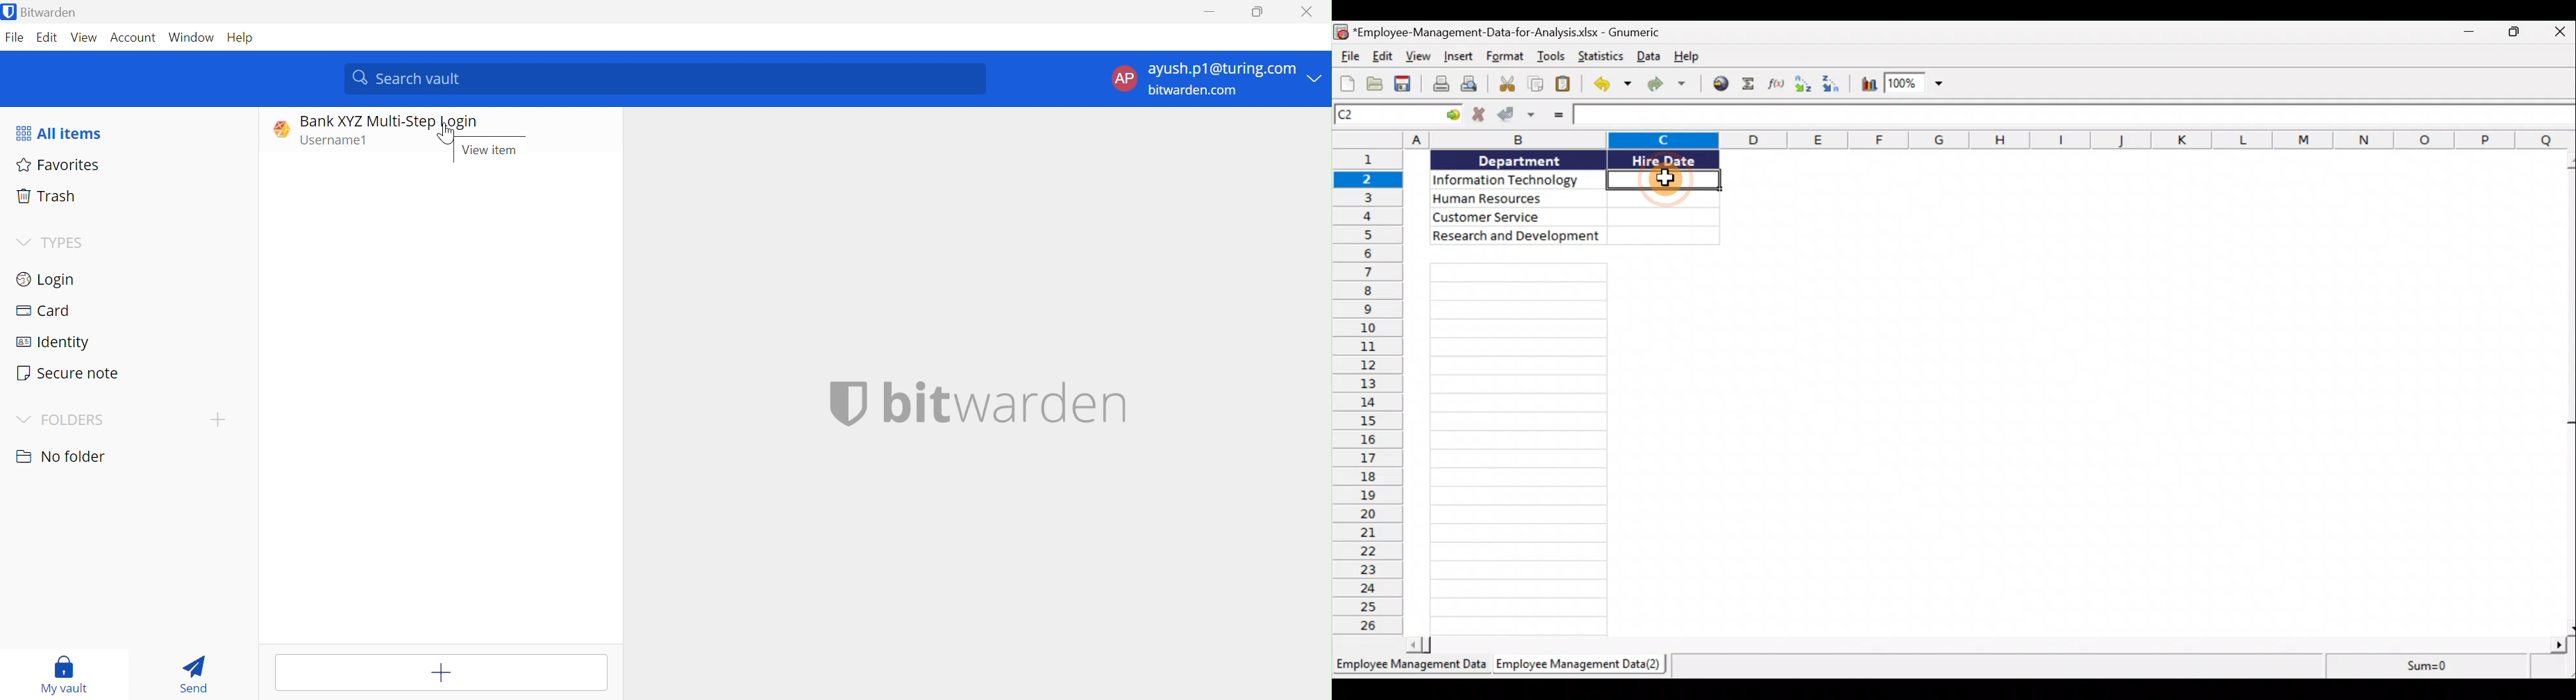 The image size is (2576, 700). I want to click on Scroll bar, so click(1984, 645).